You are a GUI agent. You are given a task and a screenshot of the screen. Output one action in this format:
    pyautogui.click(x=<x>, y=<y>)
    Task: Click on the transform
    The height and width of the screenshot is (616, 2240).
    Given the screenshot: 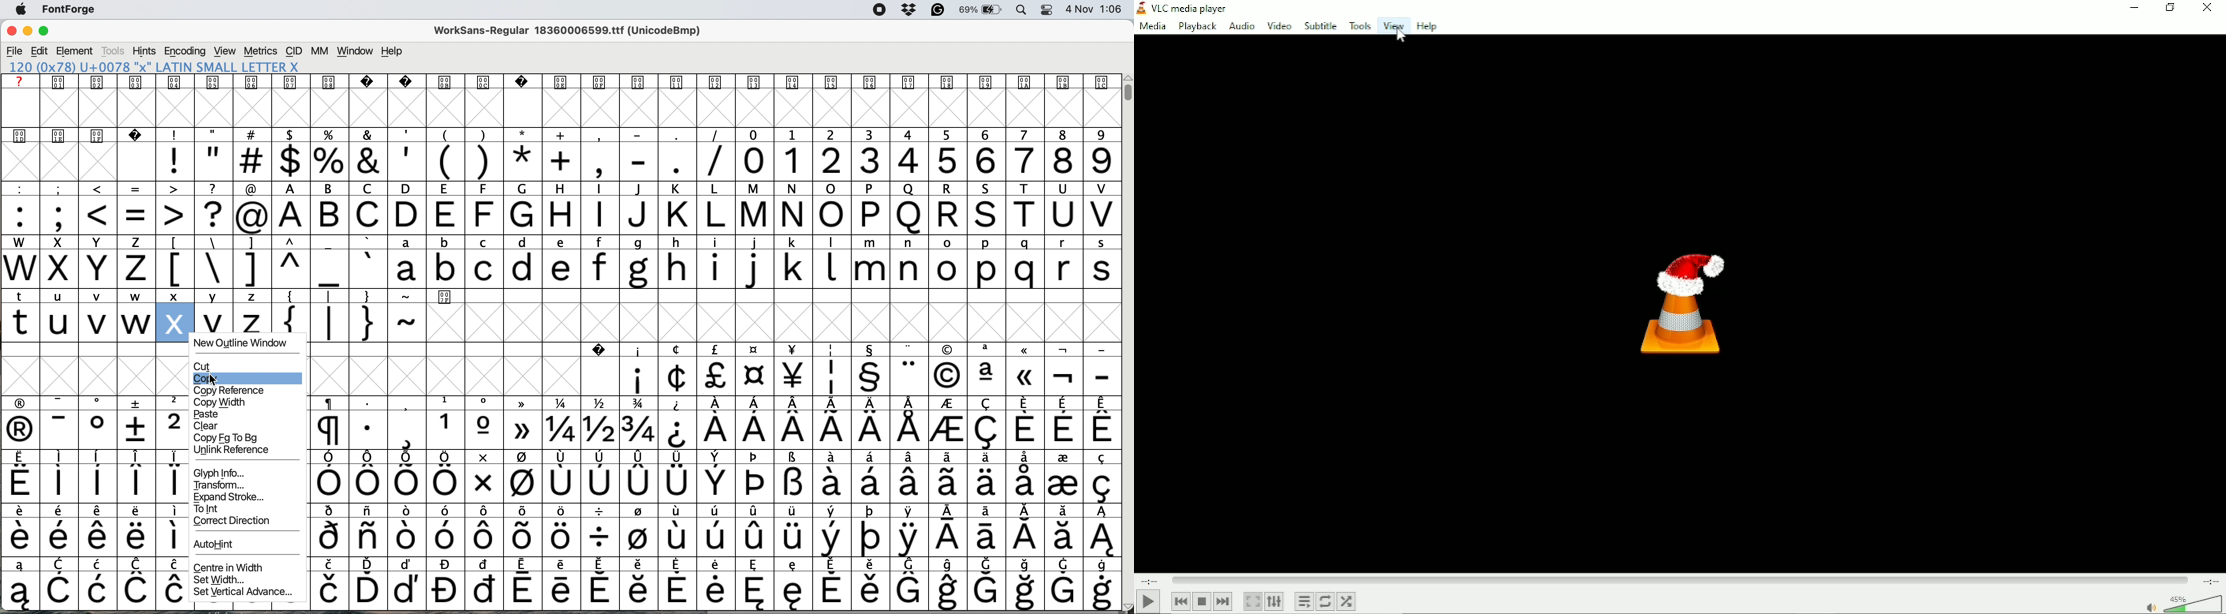 What is the action you would take?
    pyautogui.click(x=219, y=484)
    